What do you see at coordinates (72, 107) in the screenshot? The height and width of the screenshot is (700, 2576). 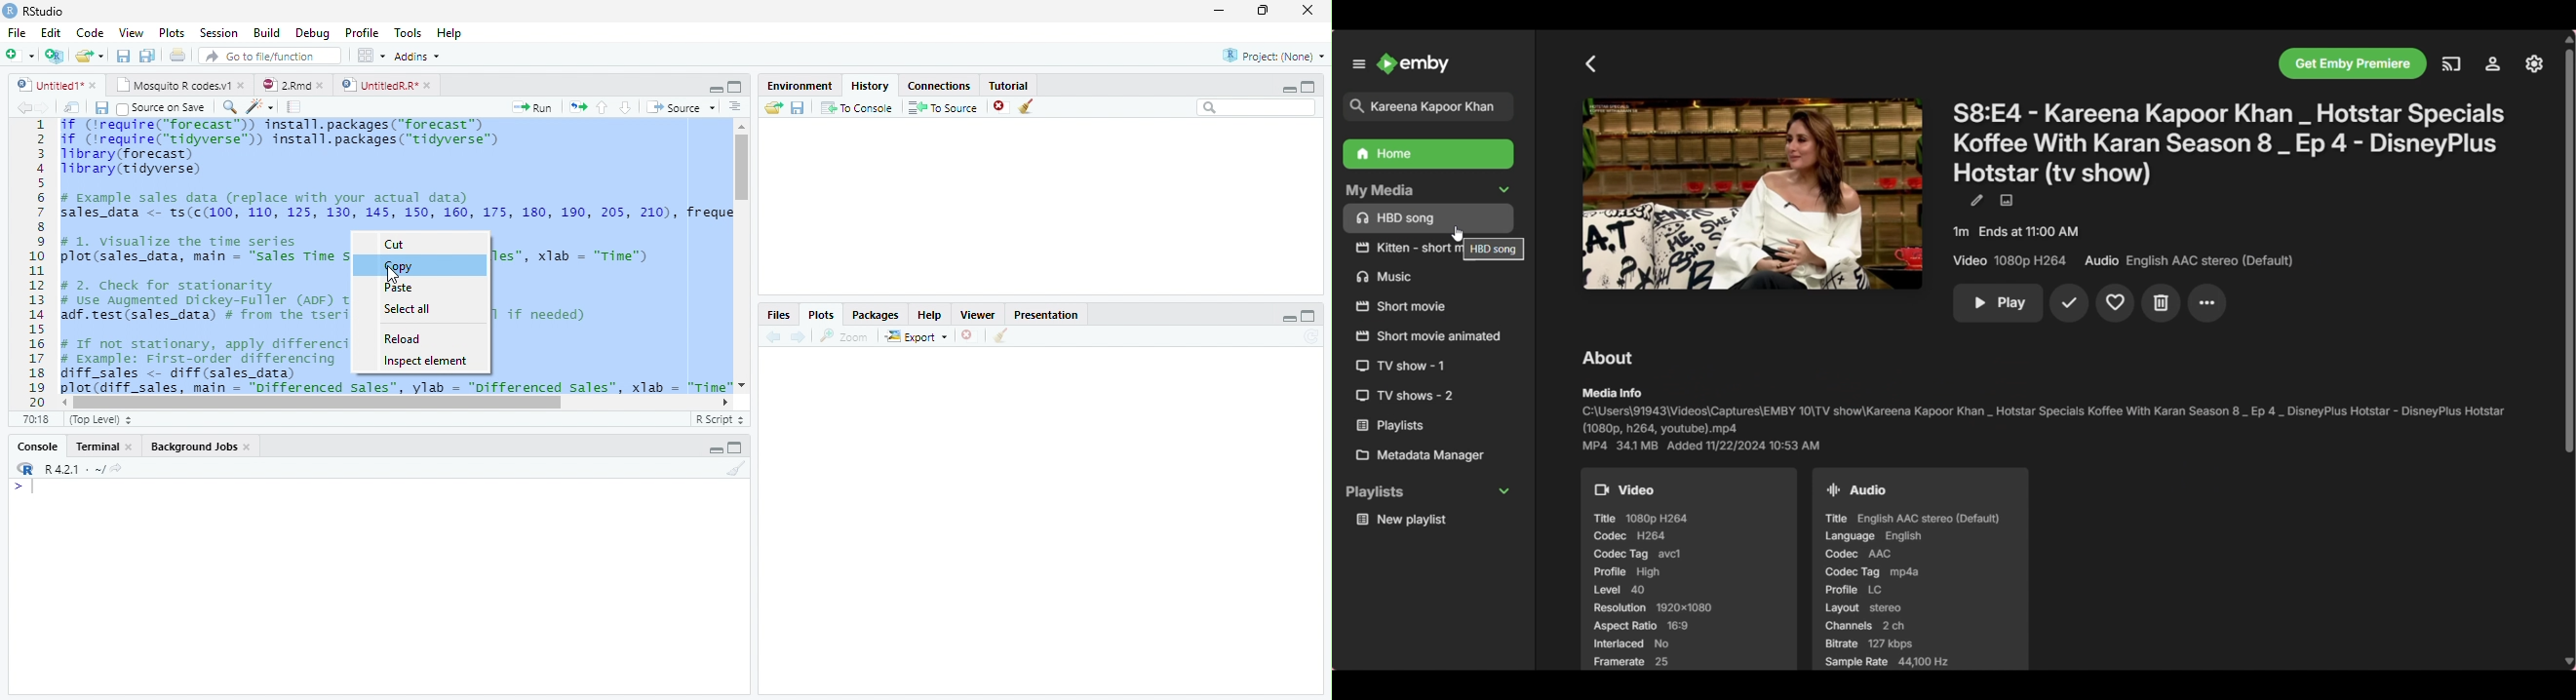 I see `Show in new window` at bounding box center [72, 107].